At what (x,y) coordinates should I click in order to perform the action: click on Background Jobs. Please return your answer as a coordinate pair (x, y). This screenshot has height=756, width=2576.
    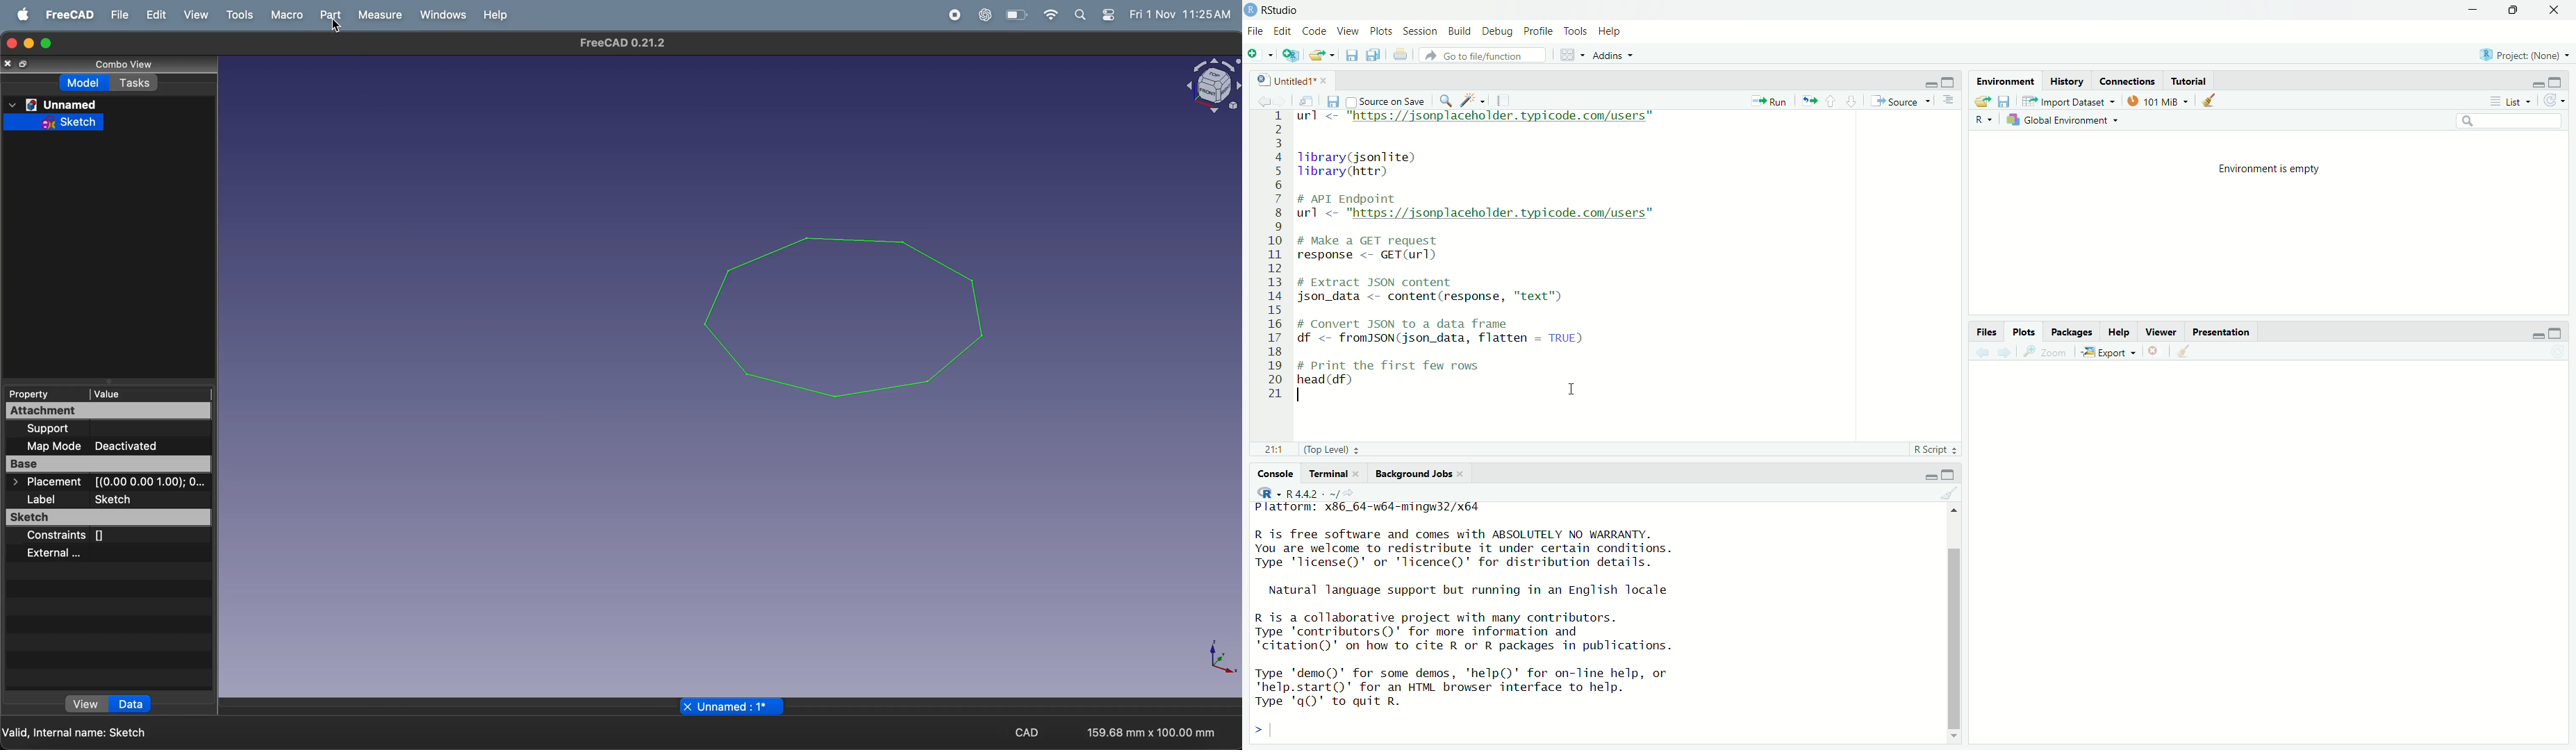
    Looking at the image, I should click on (1419, 474).